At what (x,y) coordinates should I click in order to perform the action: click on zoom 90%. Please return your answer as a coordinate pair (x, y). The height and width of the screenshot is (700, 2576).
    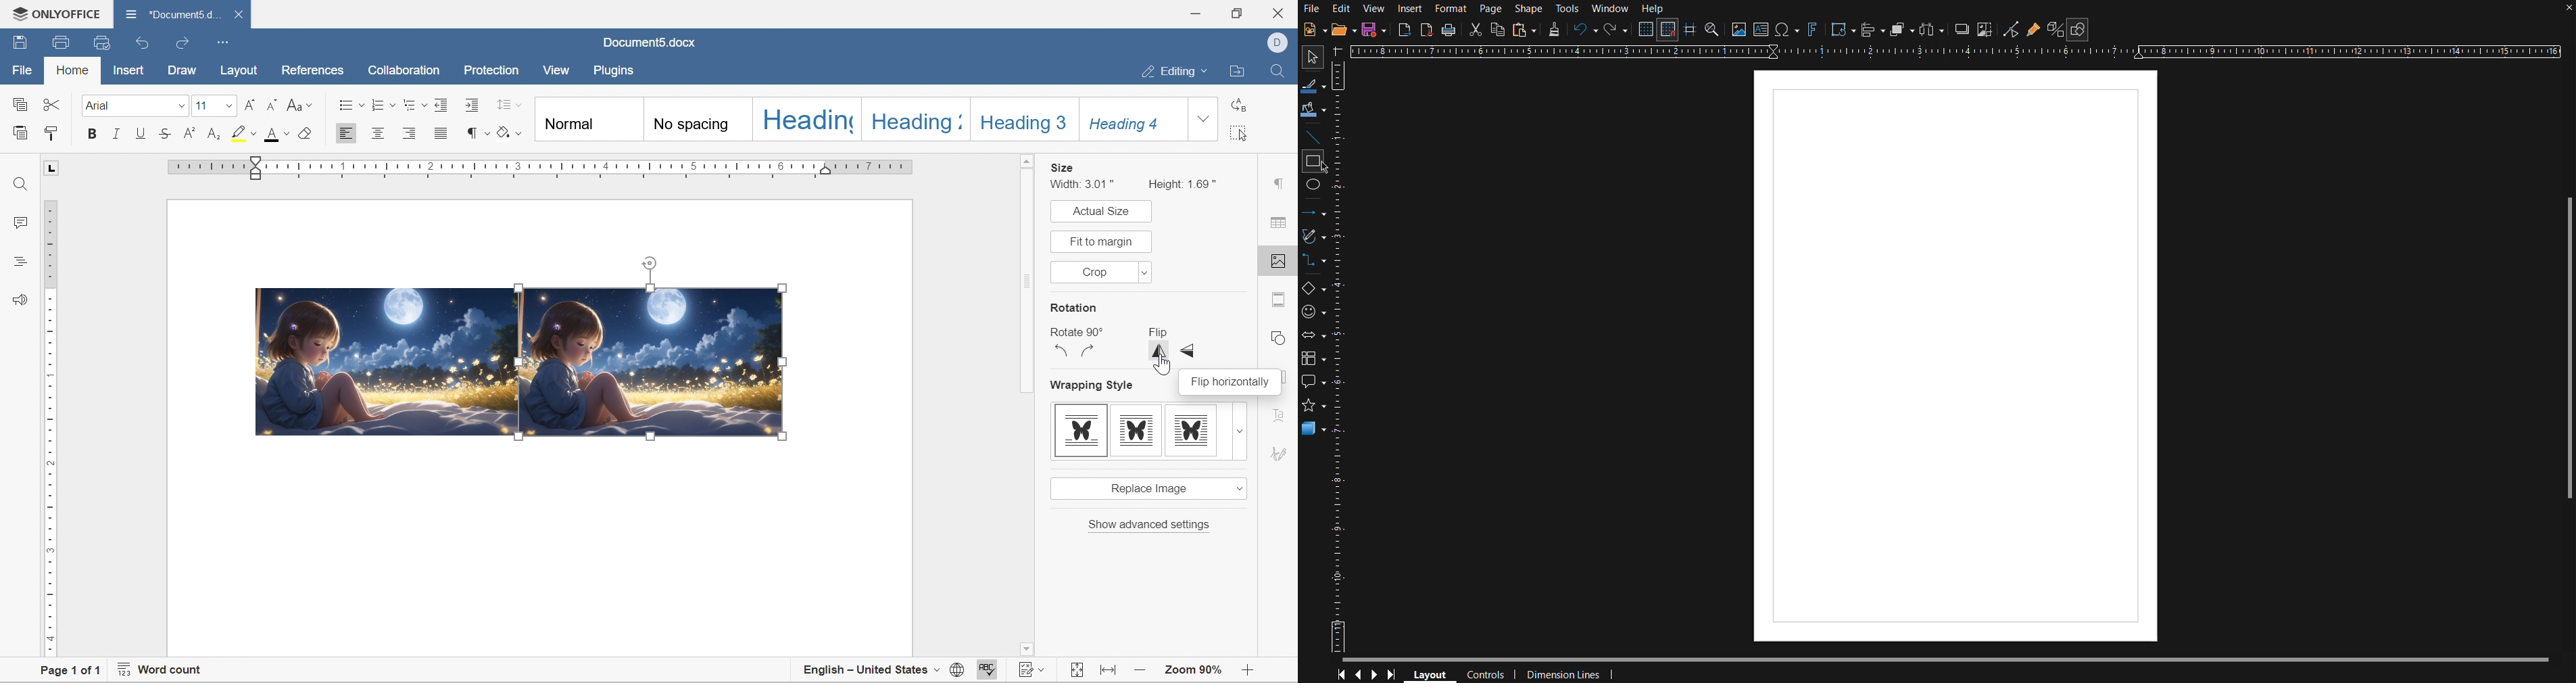
    Looking at the image, I should click on (1194, 670).